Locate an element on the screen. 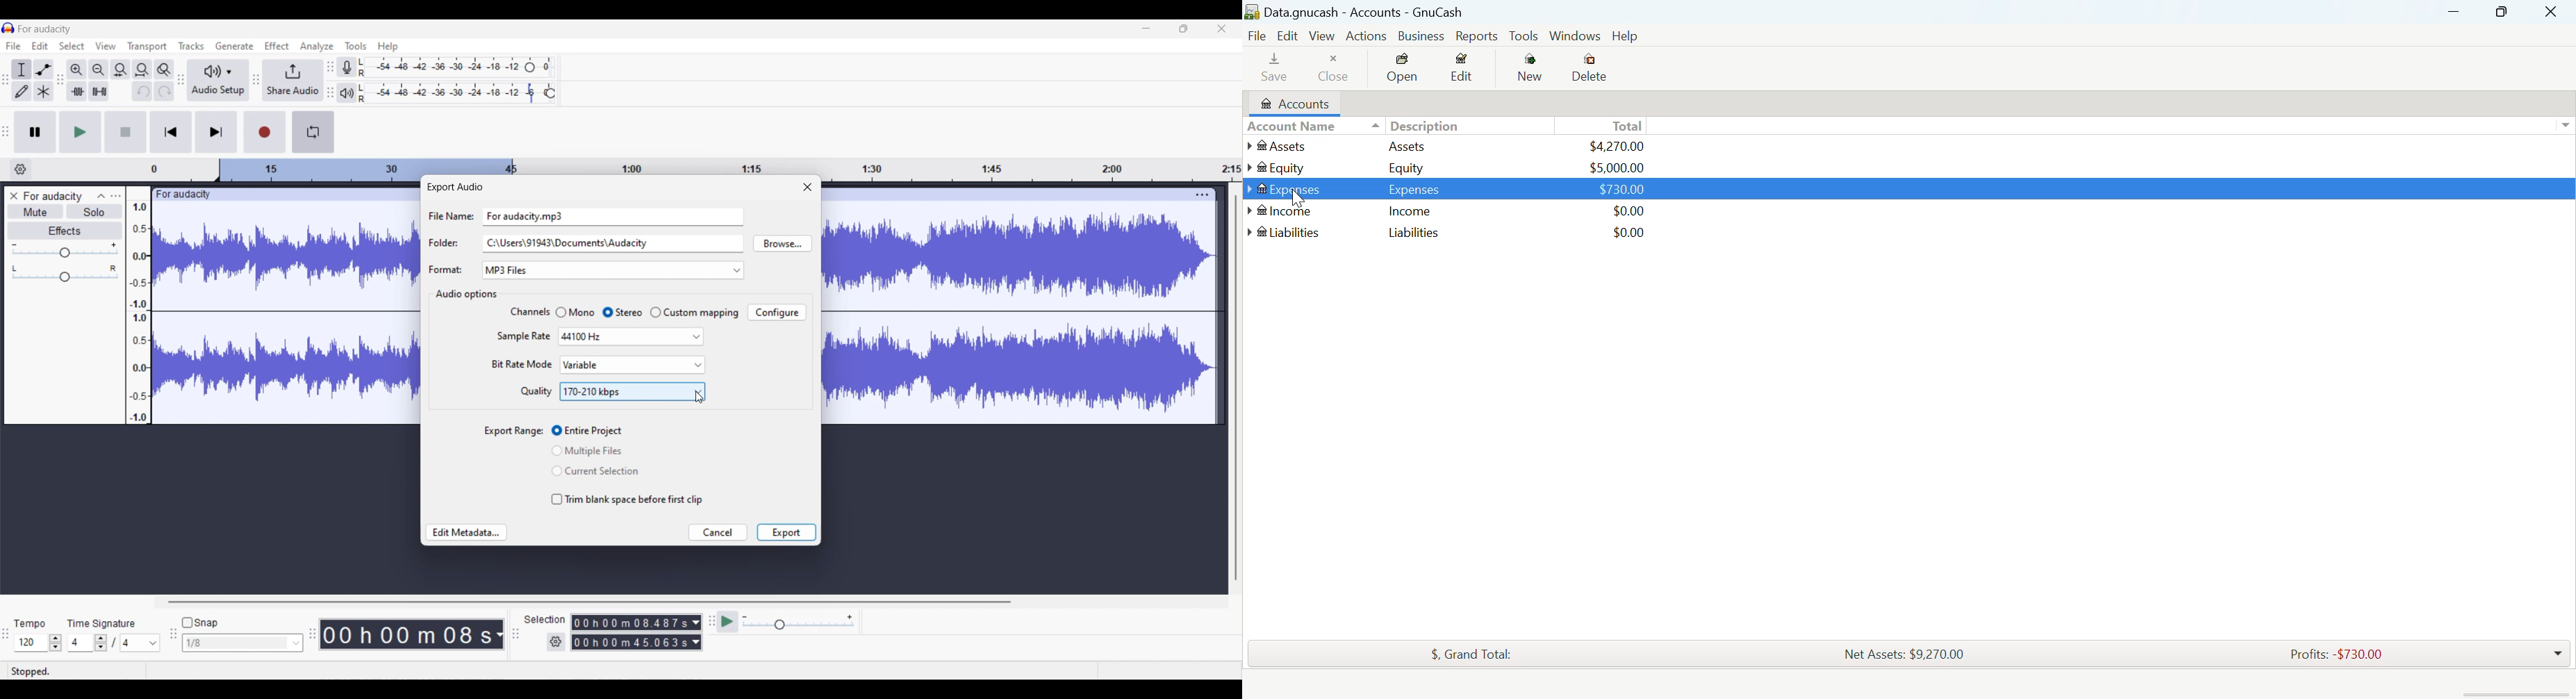 The image size is (2576, 700). Toggle for Stereo, current selection is located at coordinates (623, 313).